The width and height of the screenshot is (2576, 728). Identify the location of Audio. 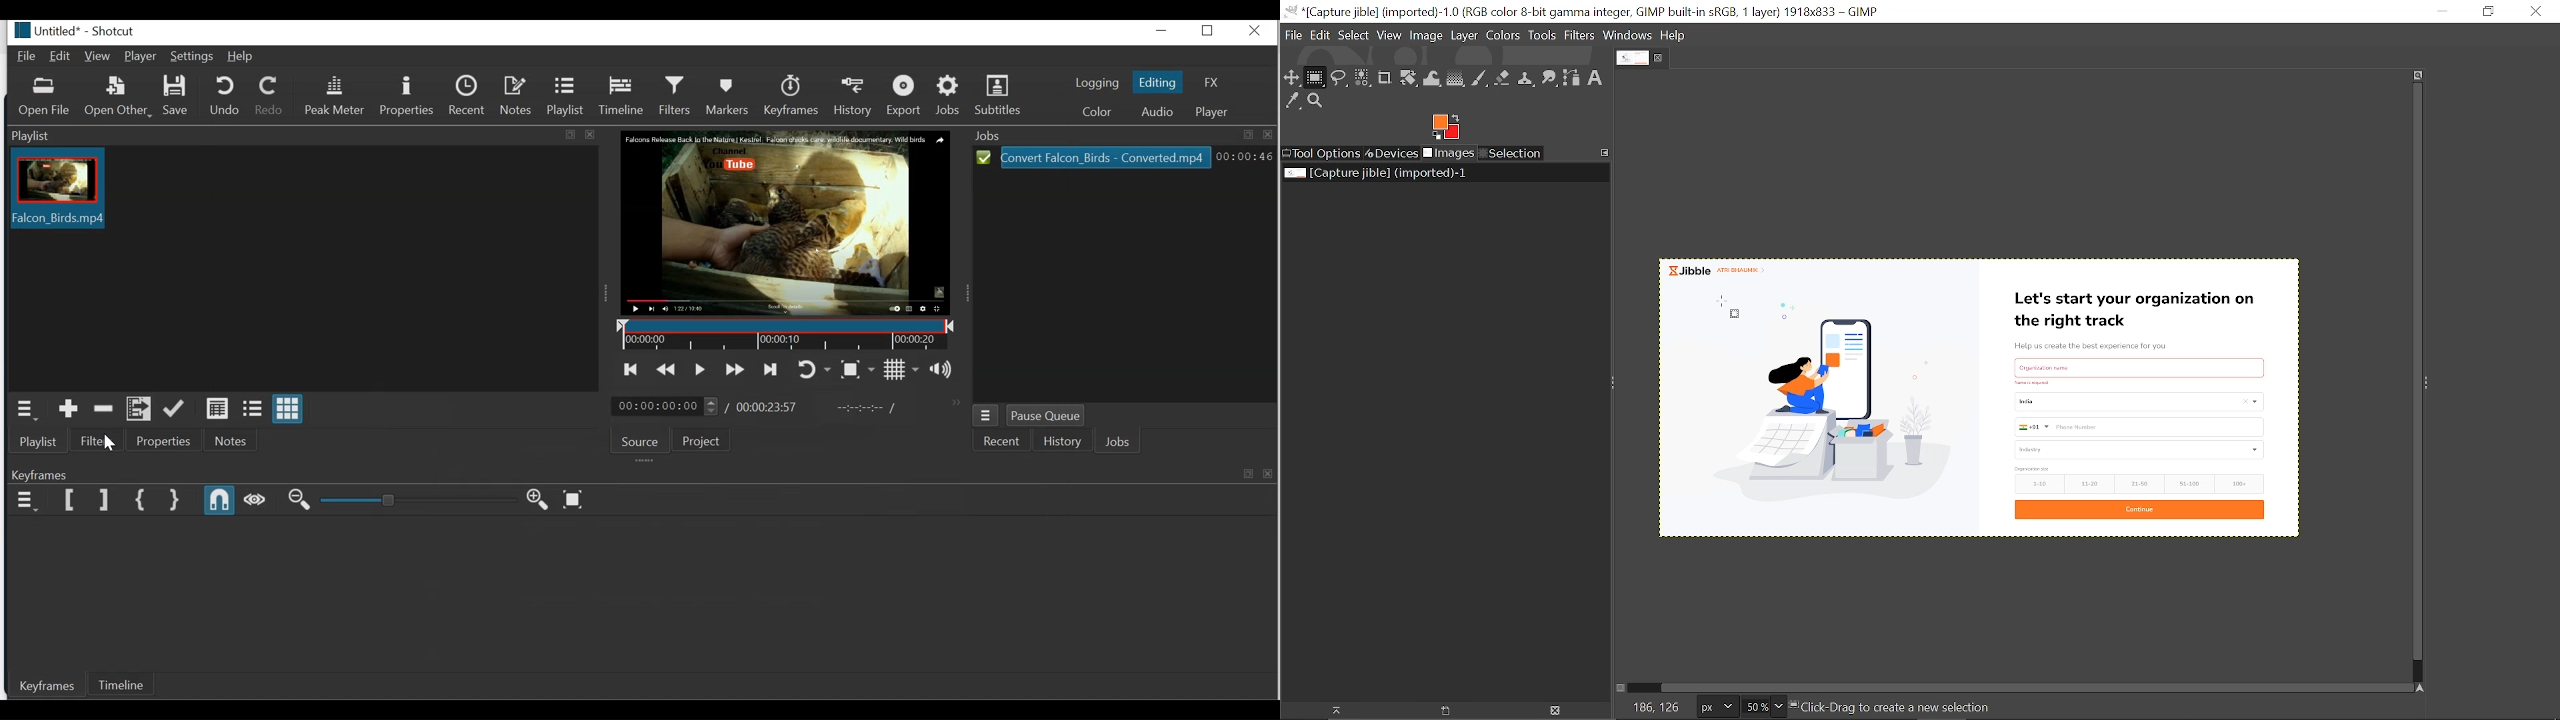
(1154, 111).